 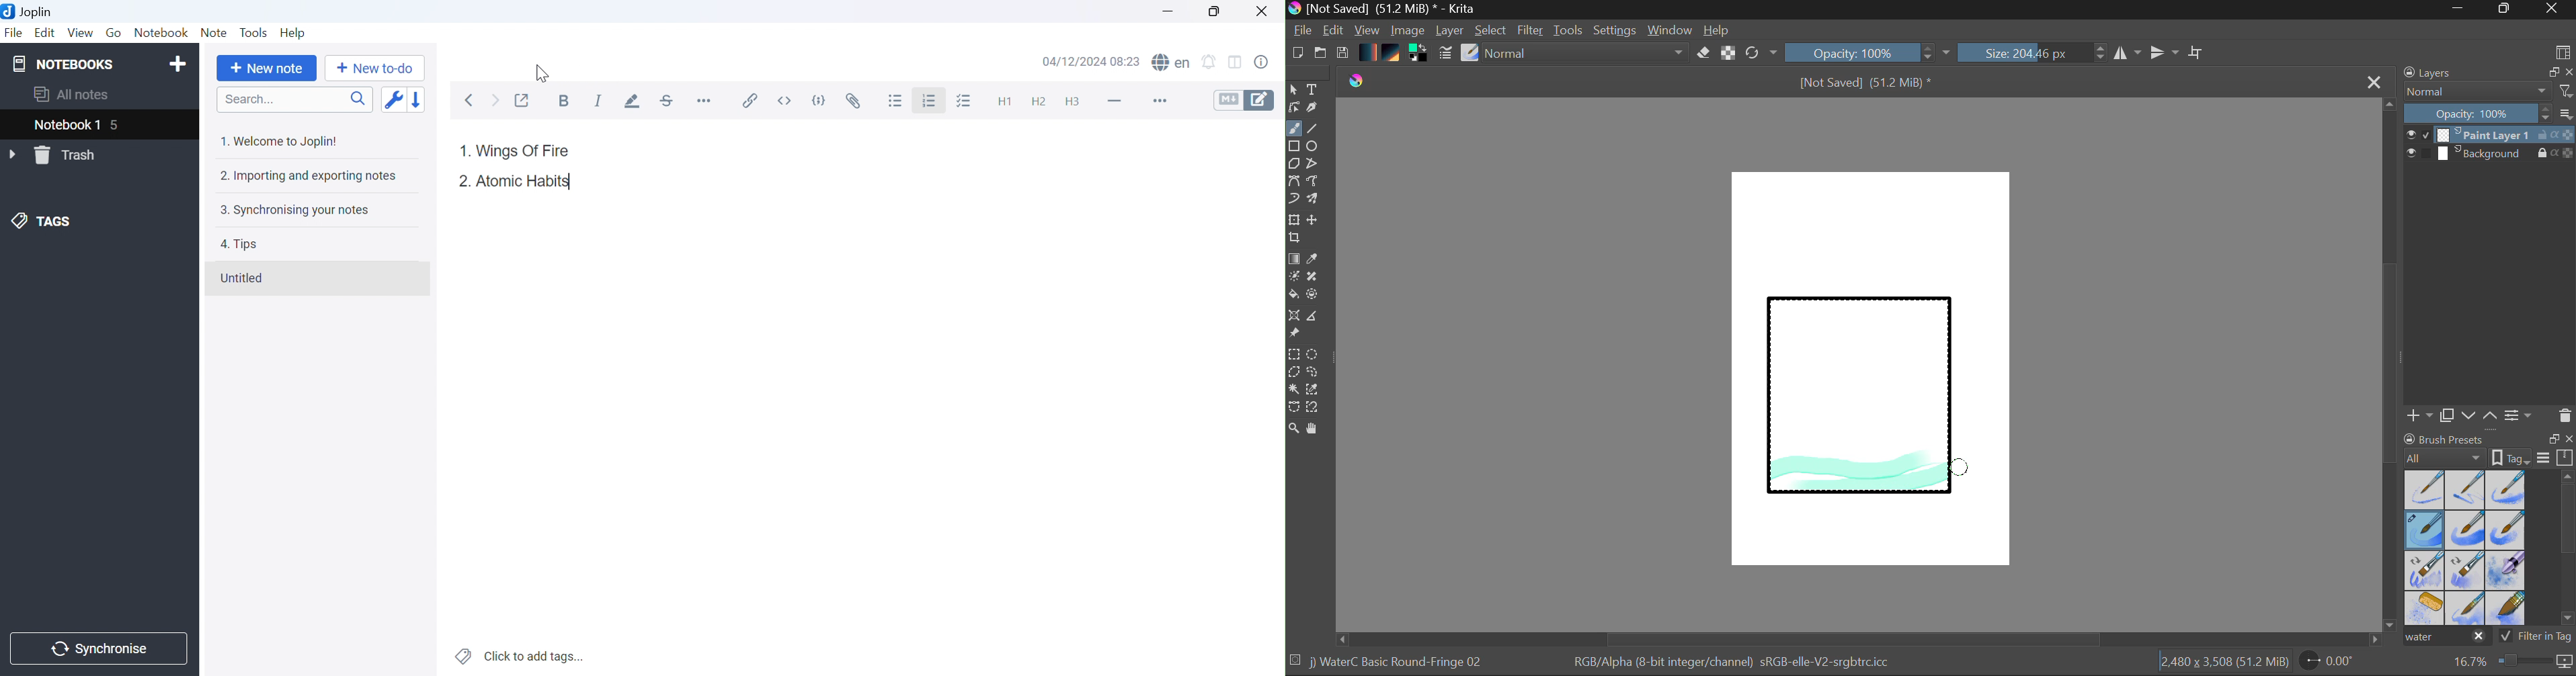 I want to click on Atomic Habits, so click(x=525, y=182).